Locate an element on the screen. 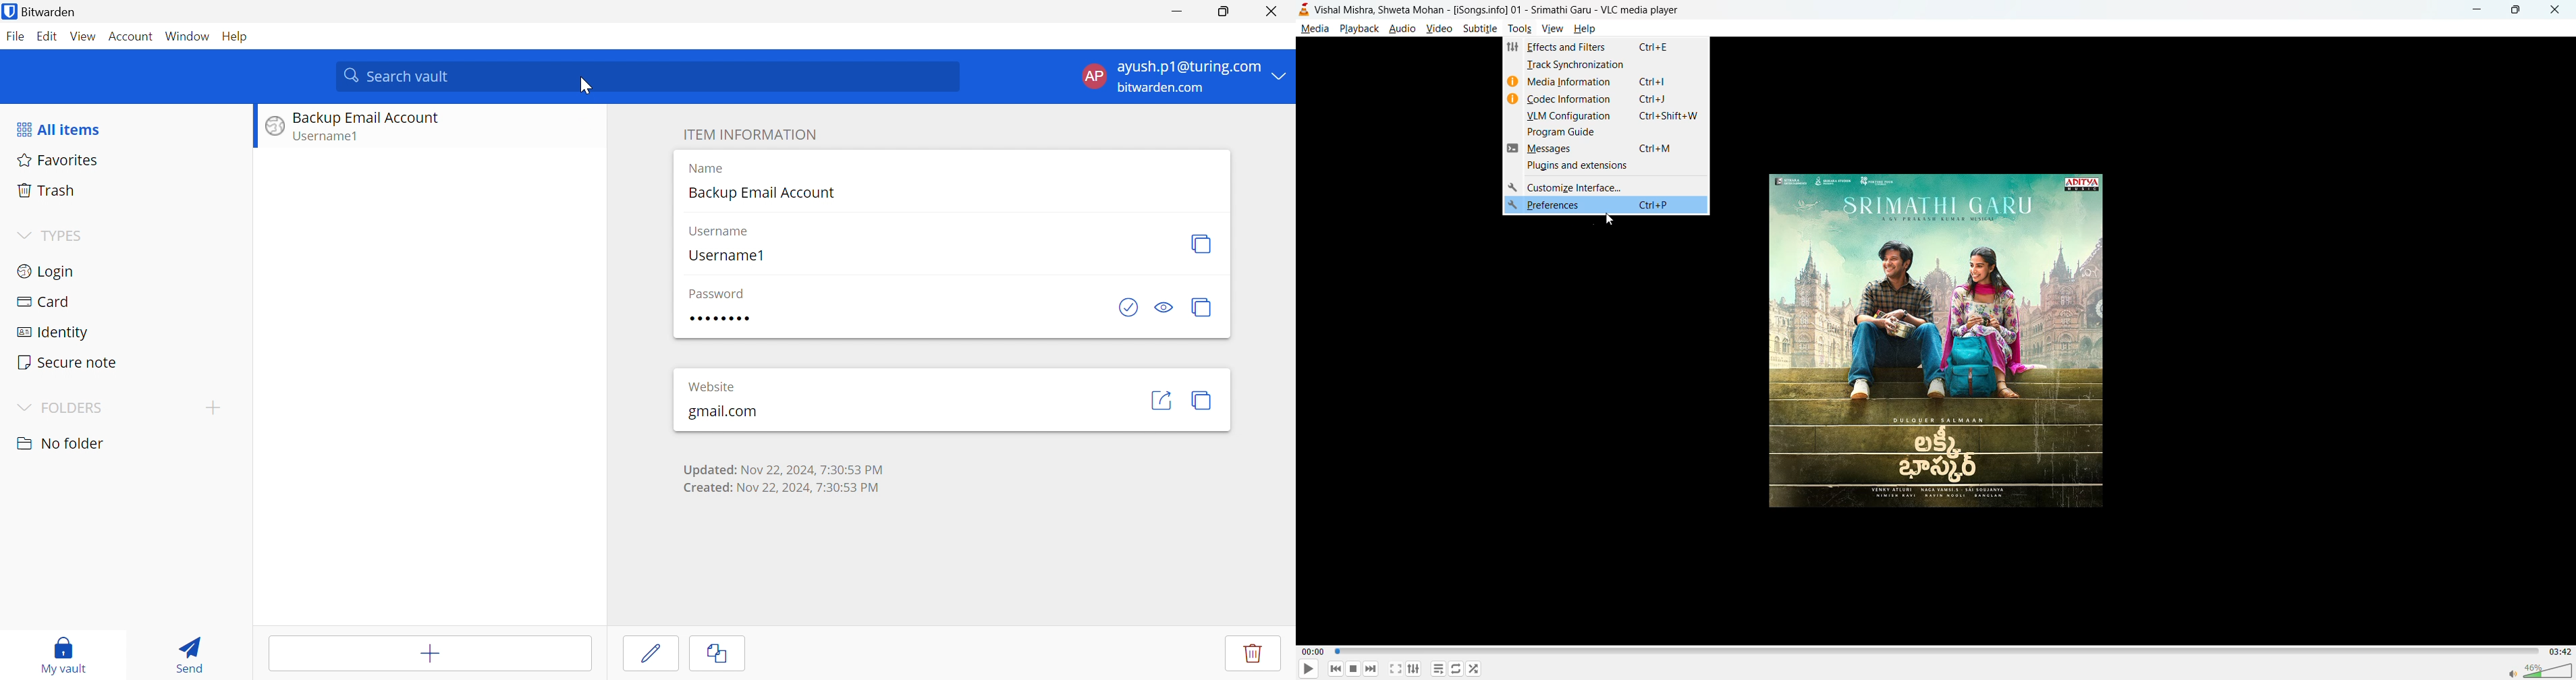 Image resolution: width=2576 pixels, height=700 pixels. Username1 is located at coordinates (324, 137).